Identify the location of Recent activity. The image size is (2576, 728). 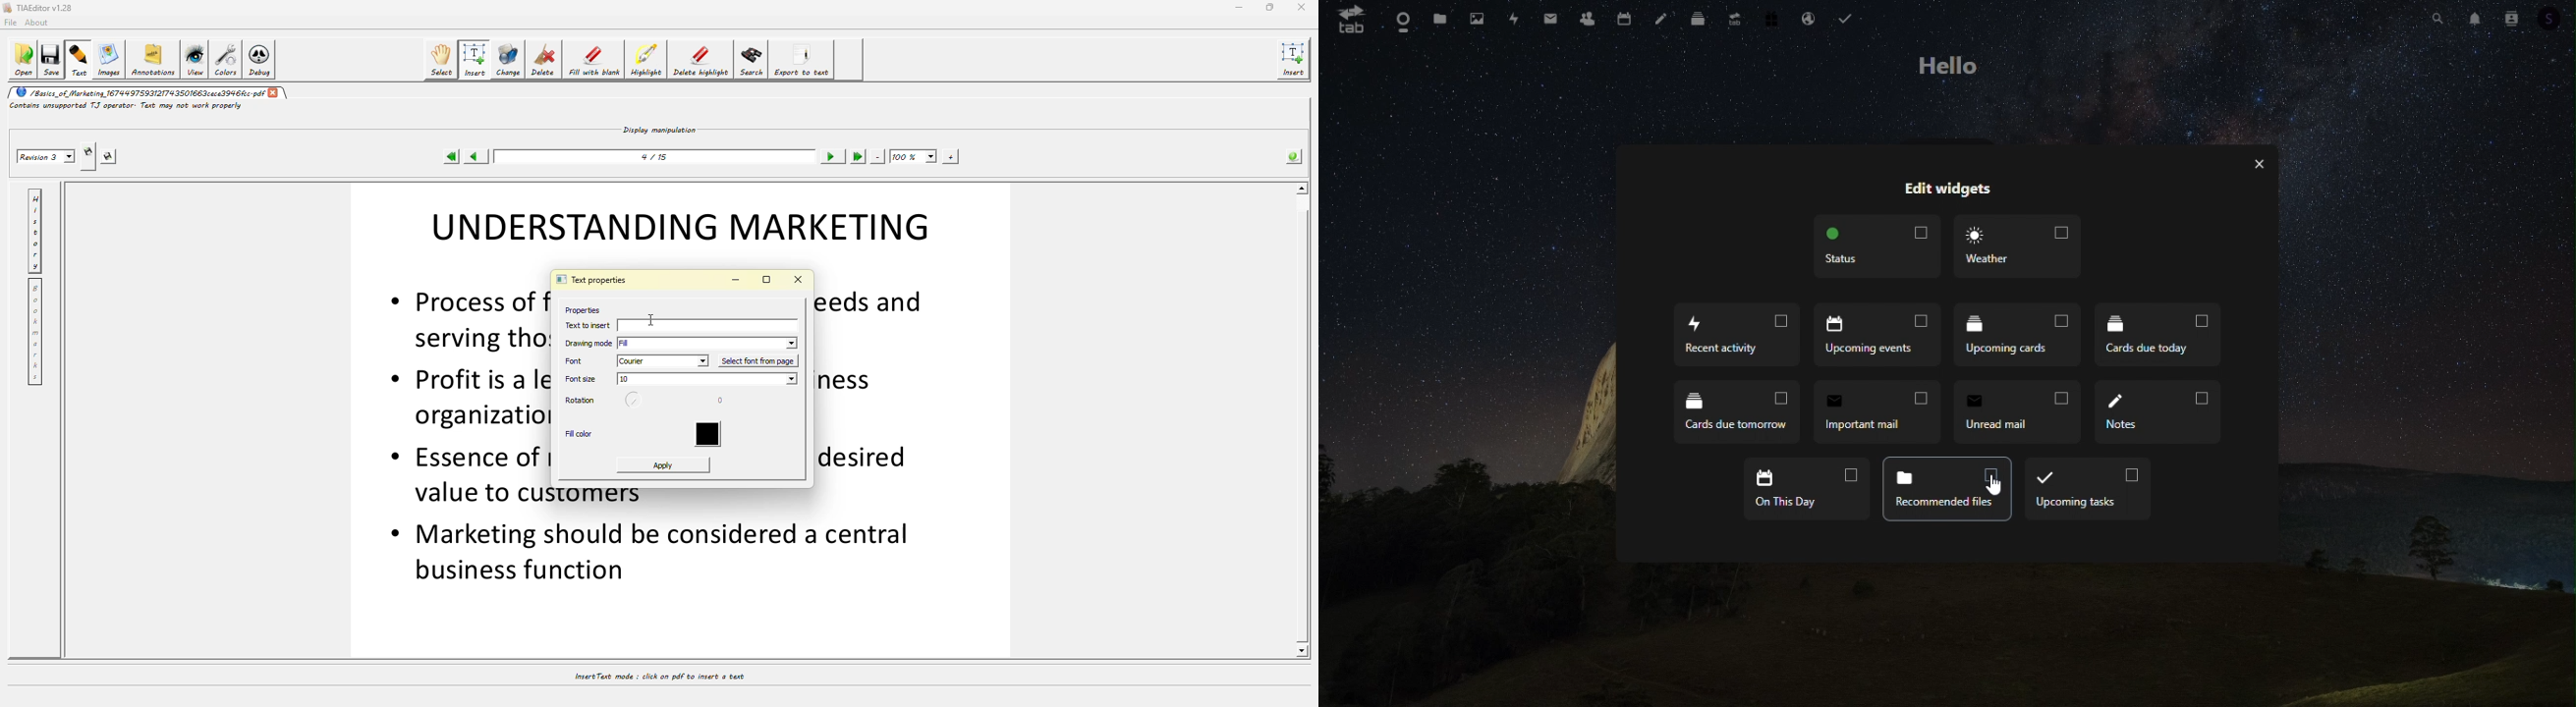
(1738, 337).